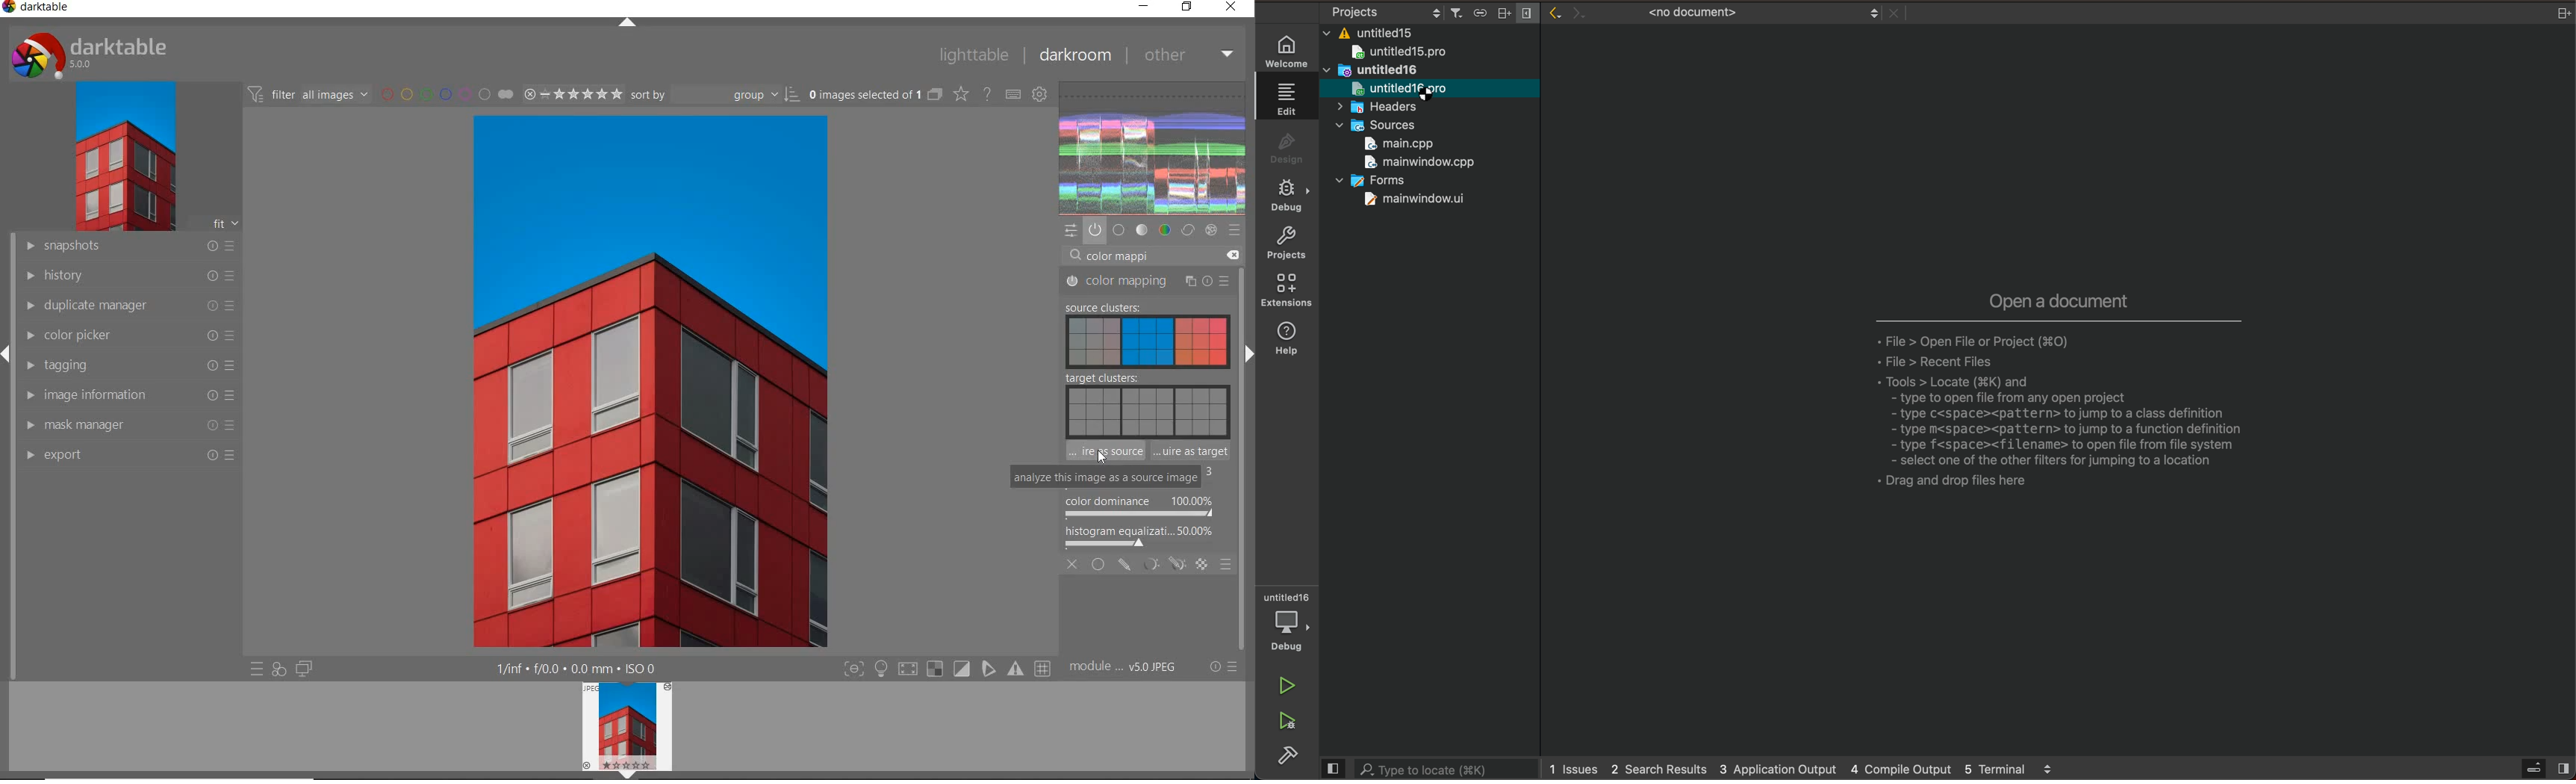 The height and width of the screenshot is (784, 2576). Describe the element at coordinates (1075, 53) in the screenshot. I see `darkroom` at that location.